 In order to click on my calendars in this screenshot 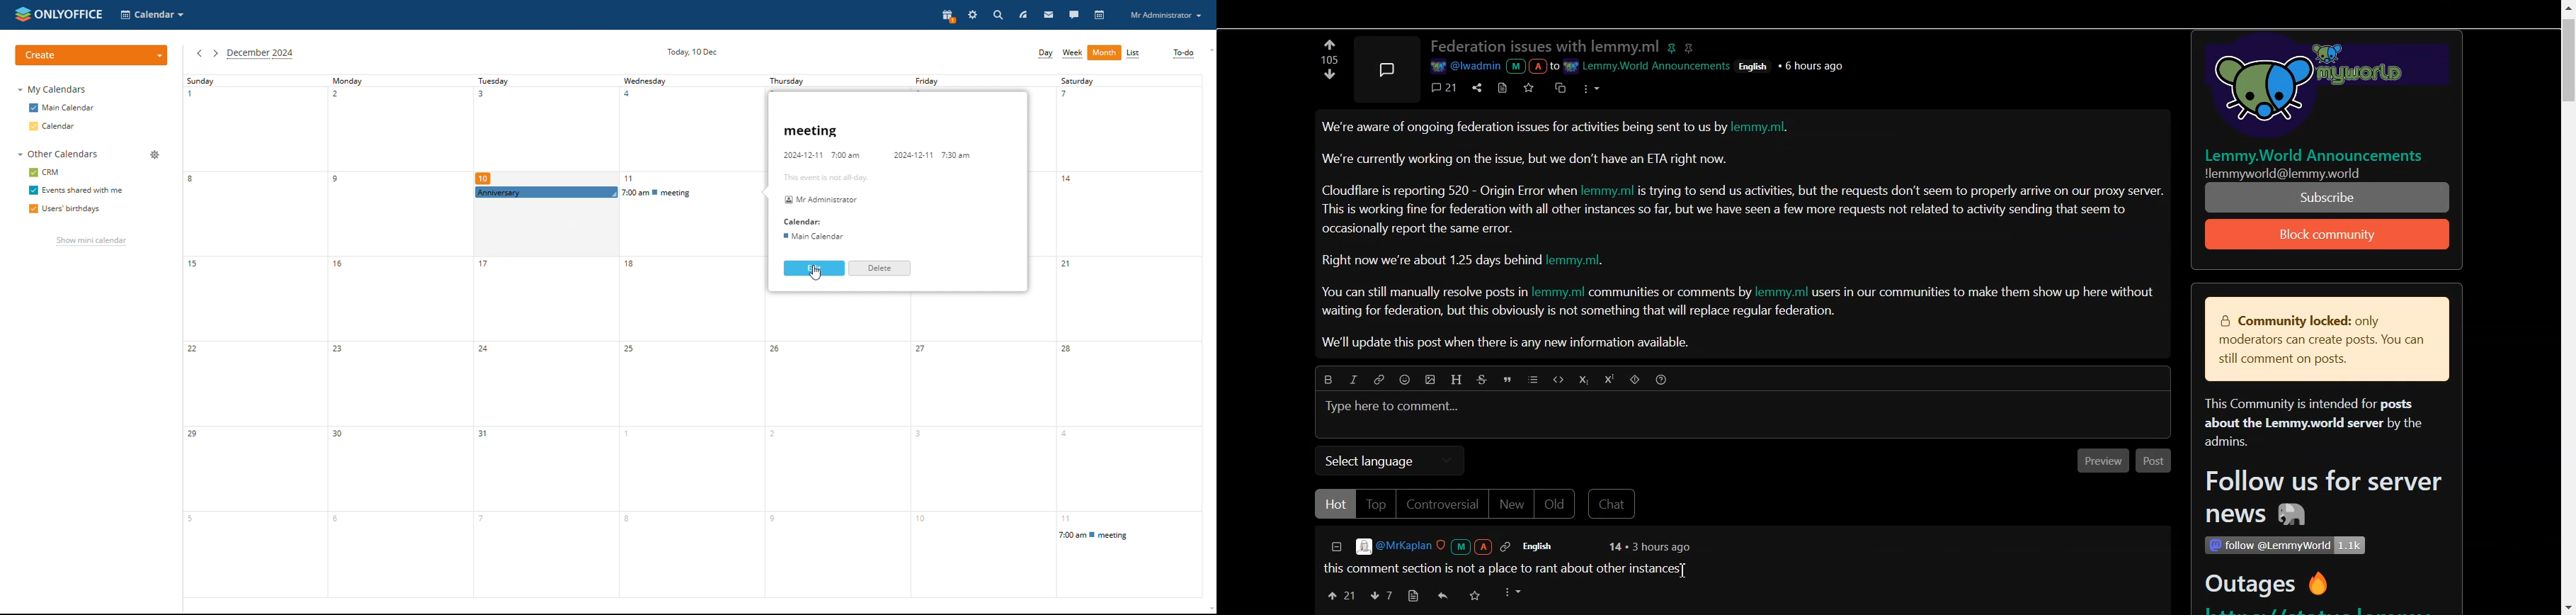, I will do `click(53, 90)`.